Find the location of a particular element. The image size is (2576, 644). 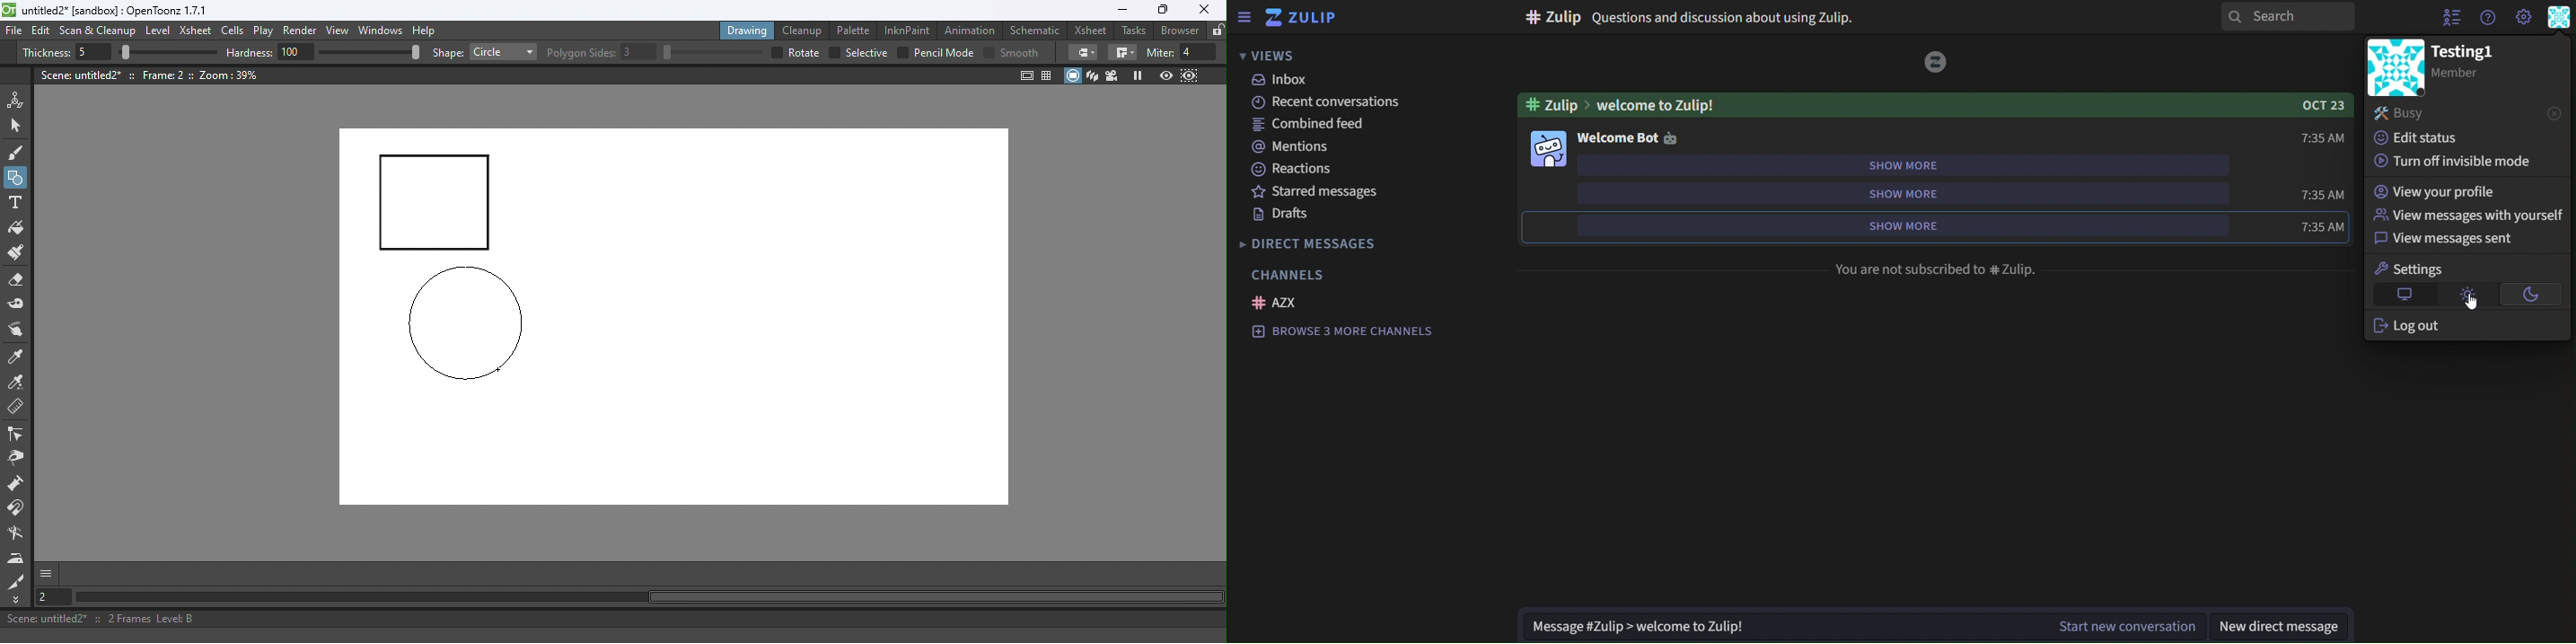

time is located at coordinates (2325, 229).